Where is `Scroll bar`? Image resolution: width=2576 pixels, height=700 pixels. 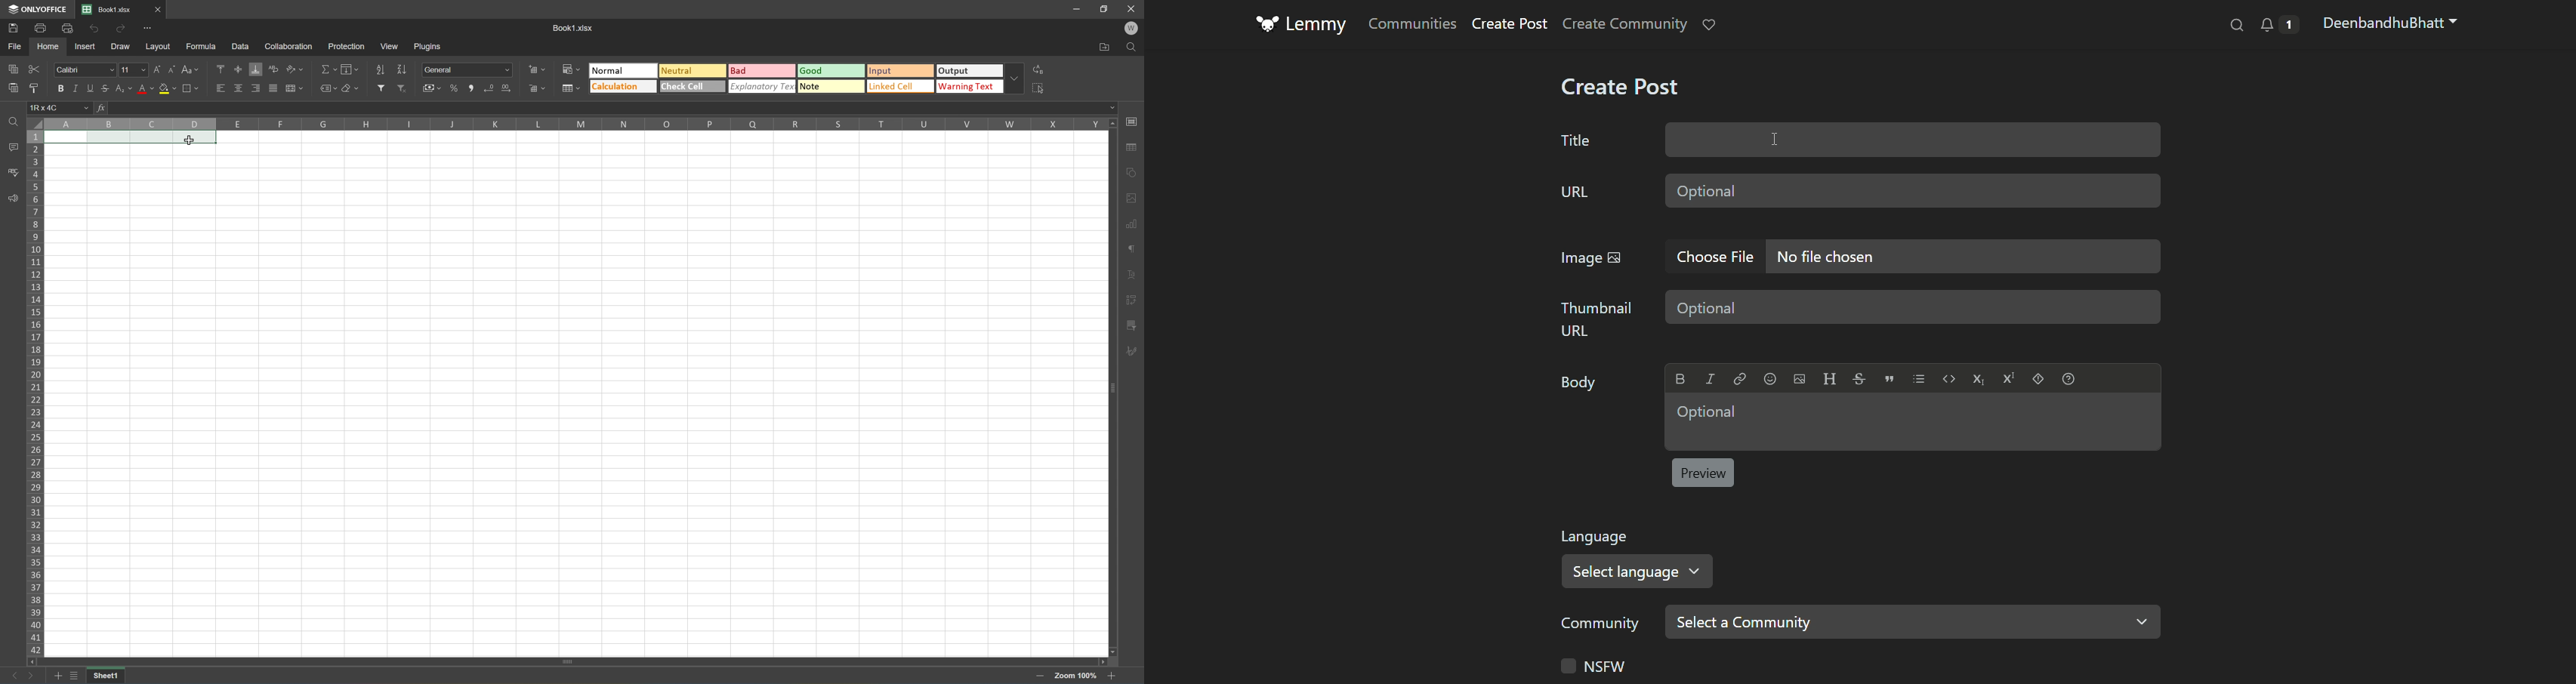
Scroll bar is located at coordinates (566, 661).